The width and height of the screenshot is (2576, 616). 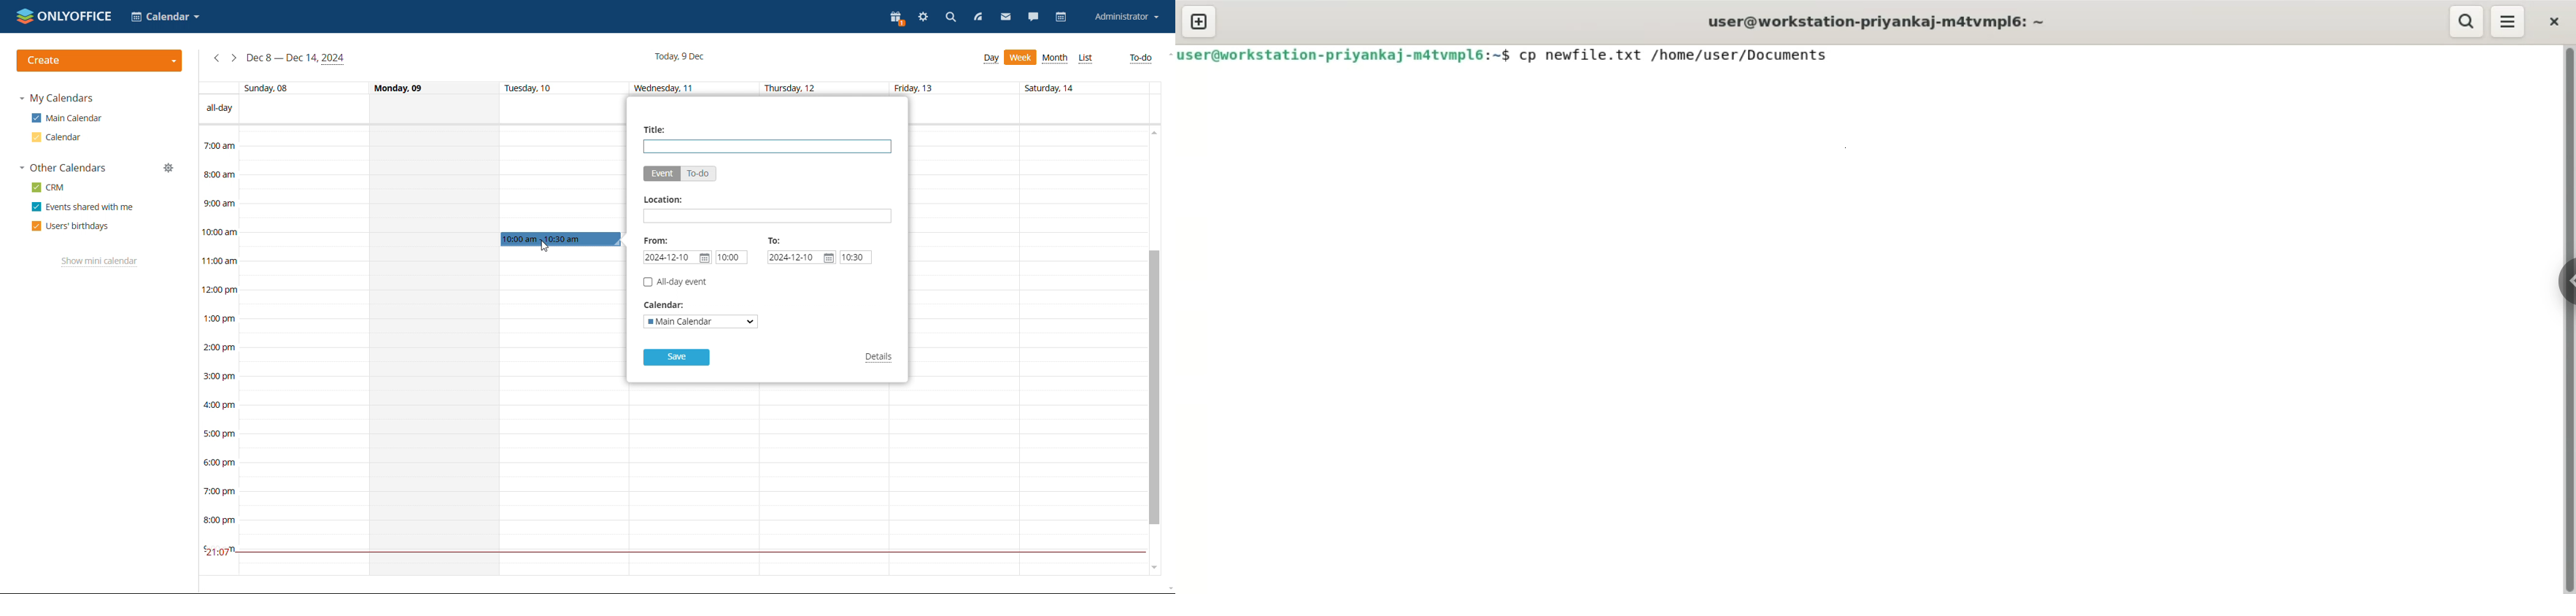 I want to click on To:, so click(x=775, y=240).